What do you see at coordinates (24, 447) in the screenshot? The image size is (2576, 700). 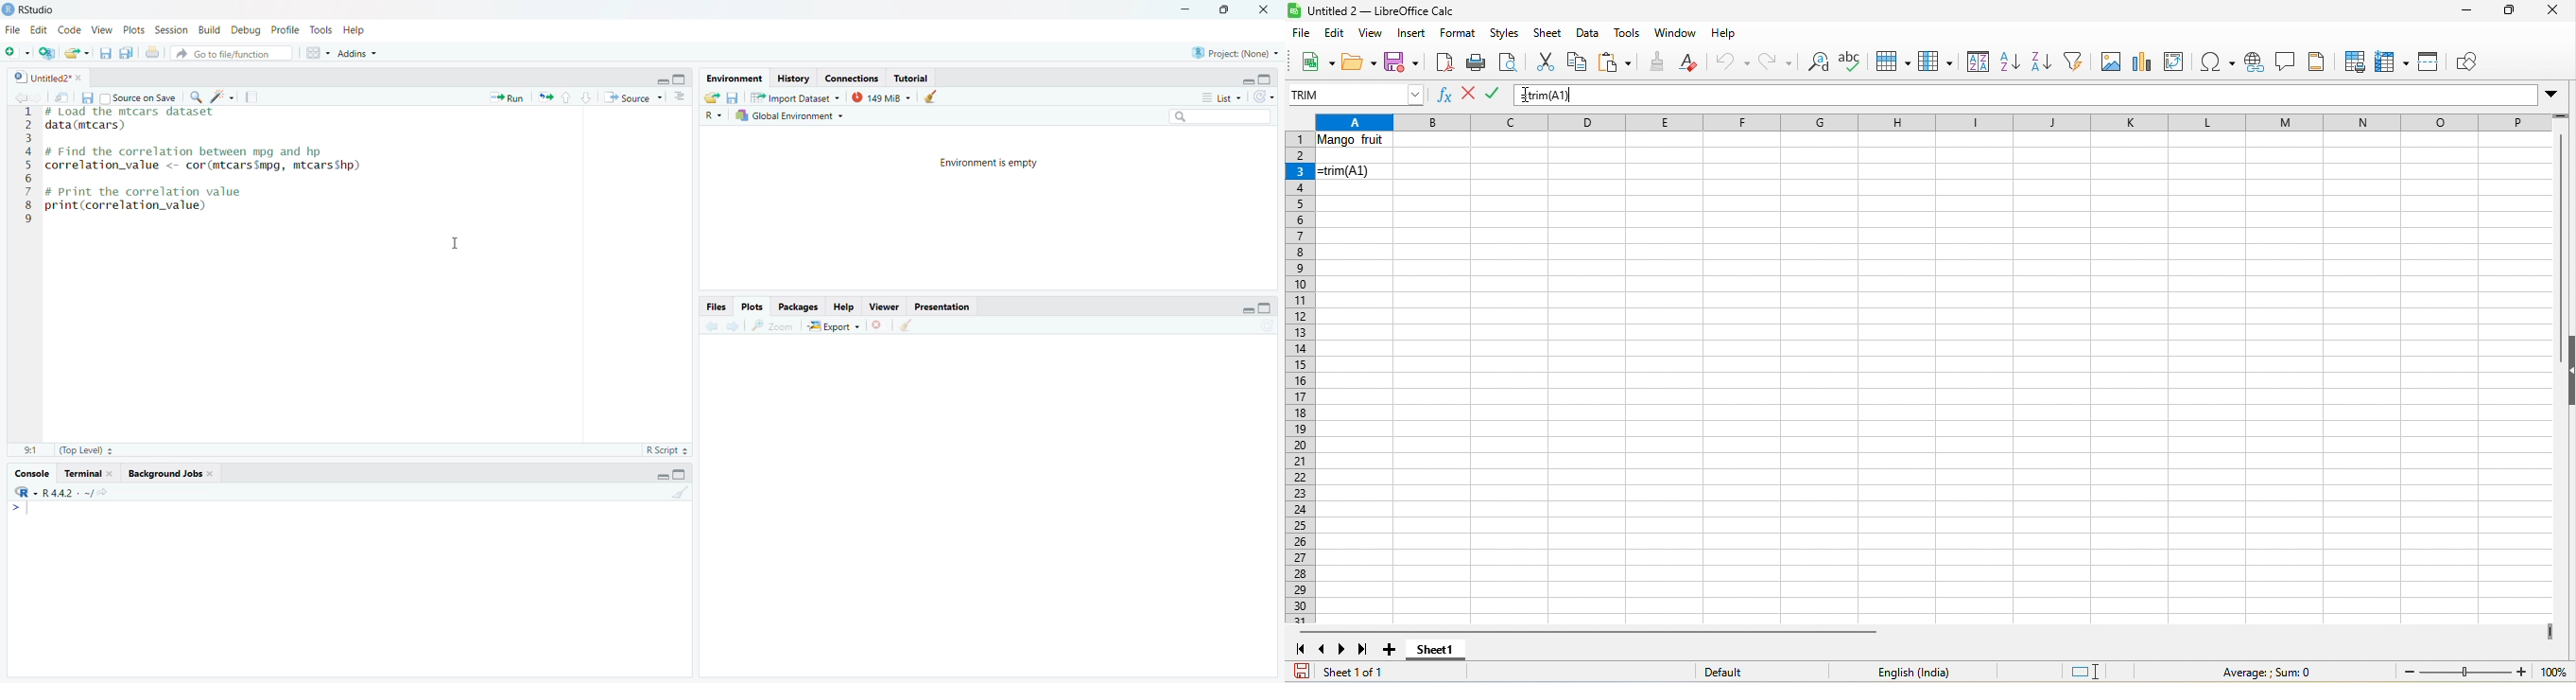 I see `1:1` at bounding box center [24, 447].